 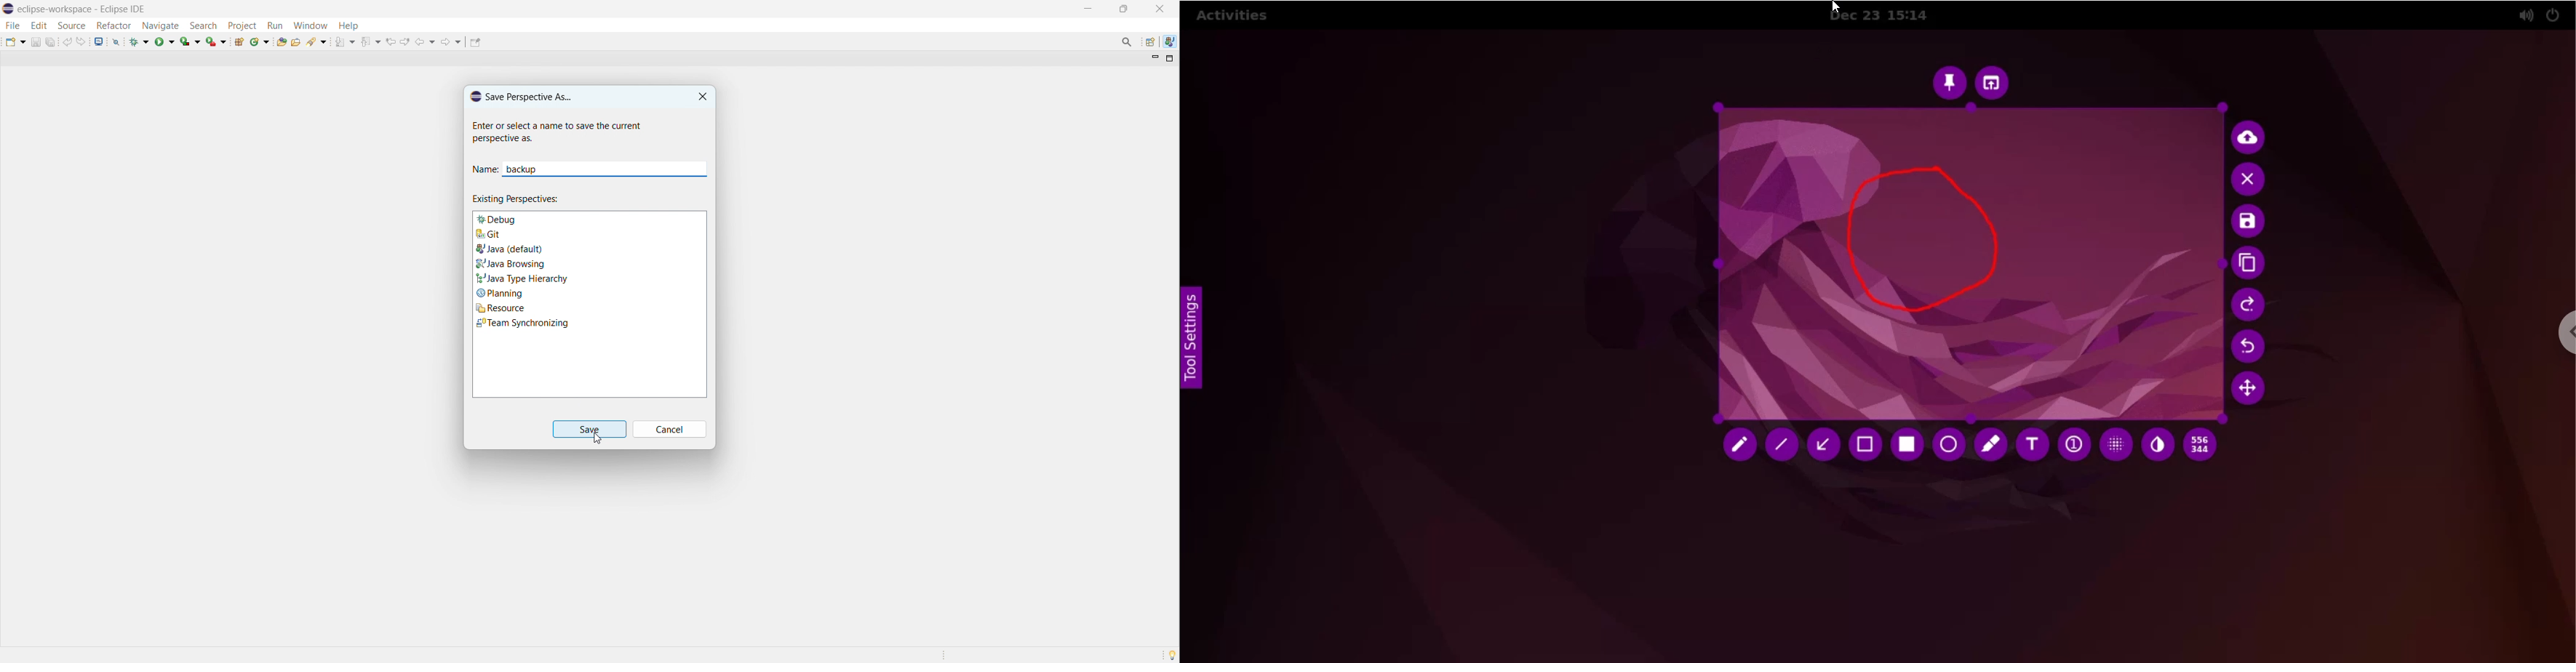 I want to click on new, so click(x=14, y=41).